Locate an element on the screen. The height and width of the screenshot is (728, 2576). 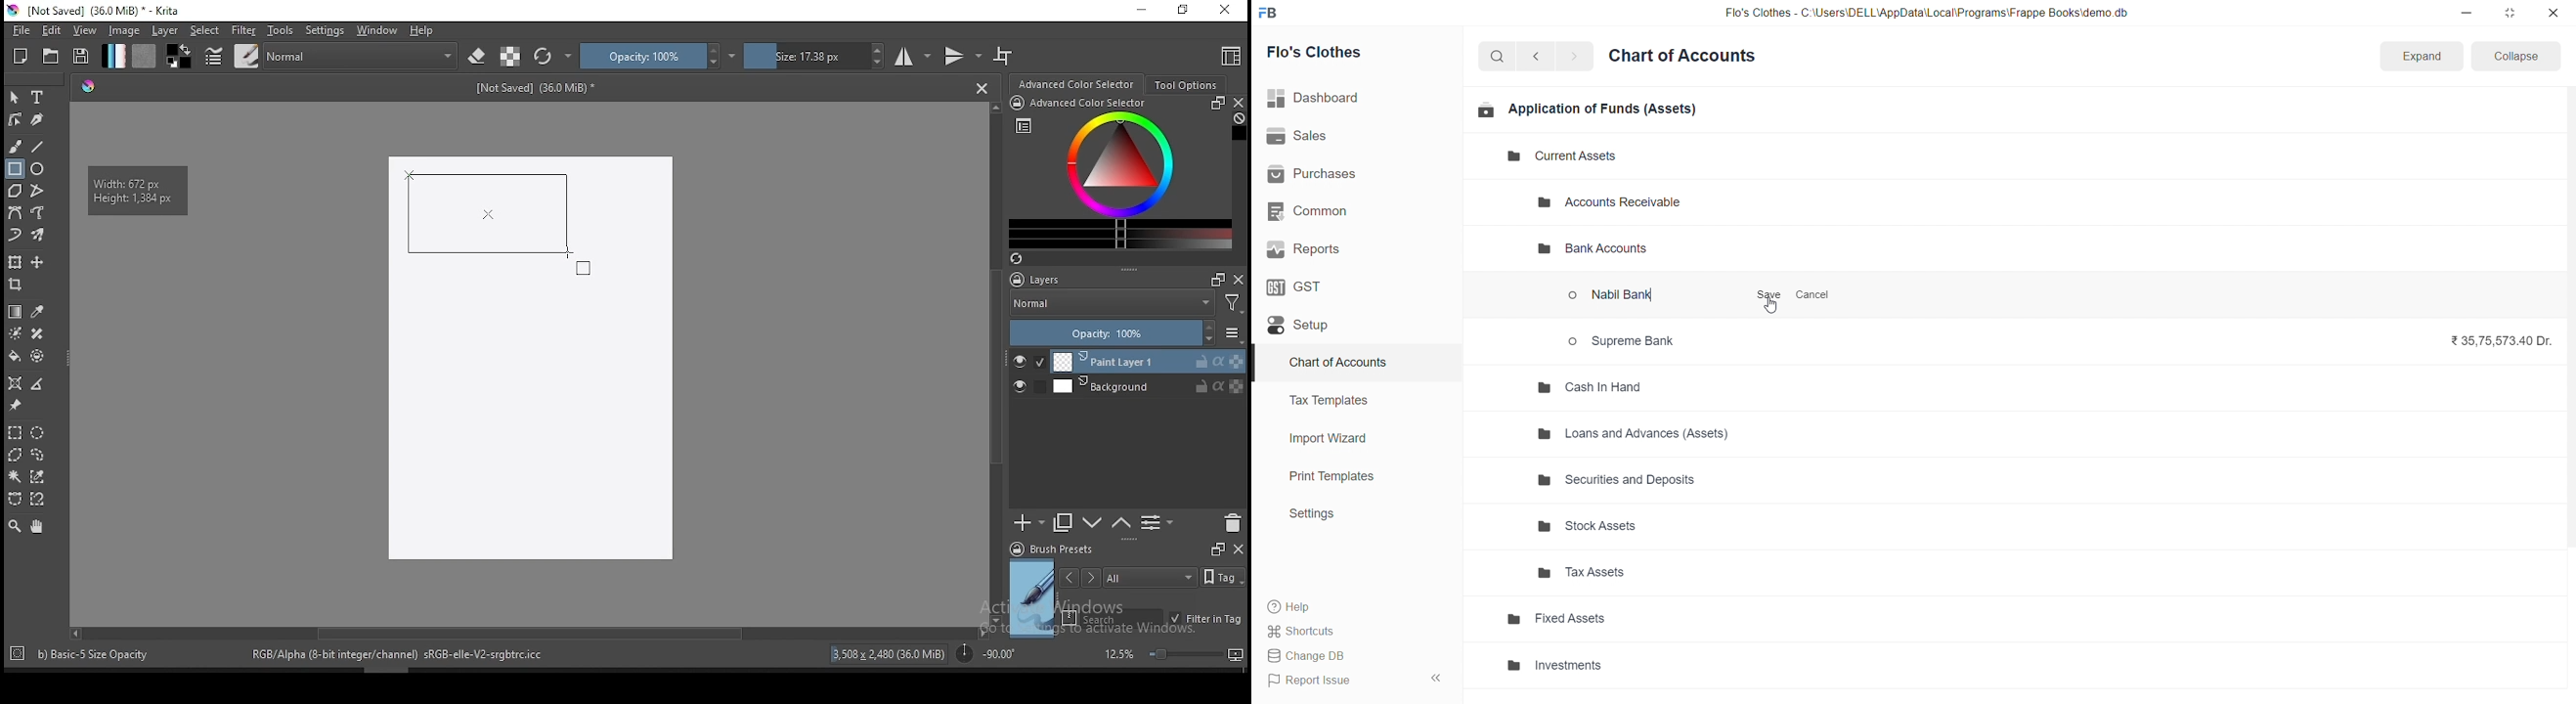
pick a color from image and current layer is located at coordinates (38, 312).